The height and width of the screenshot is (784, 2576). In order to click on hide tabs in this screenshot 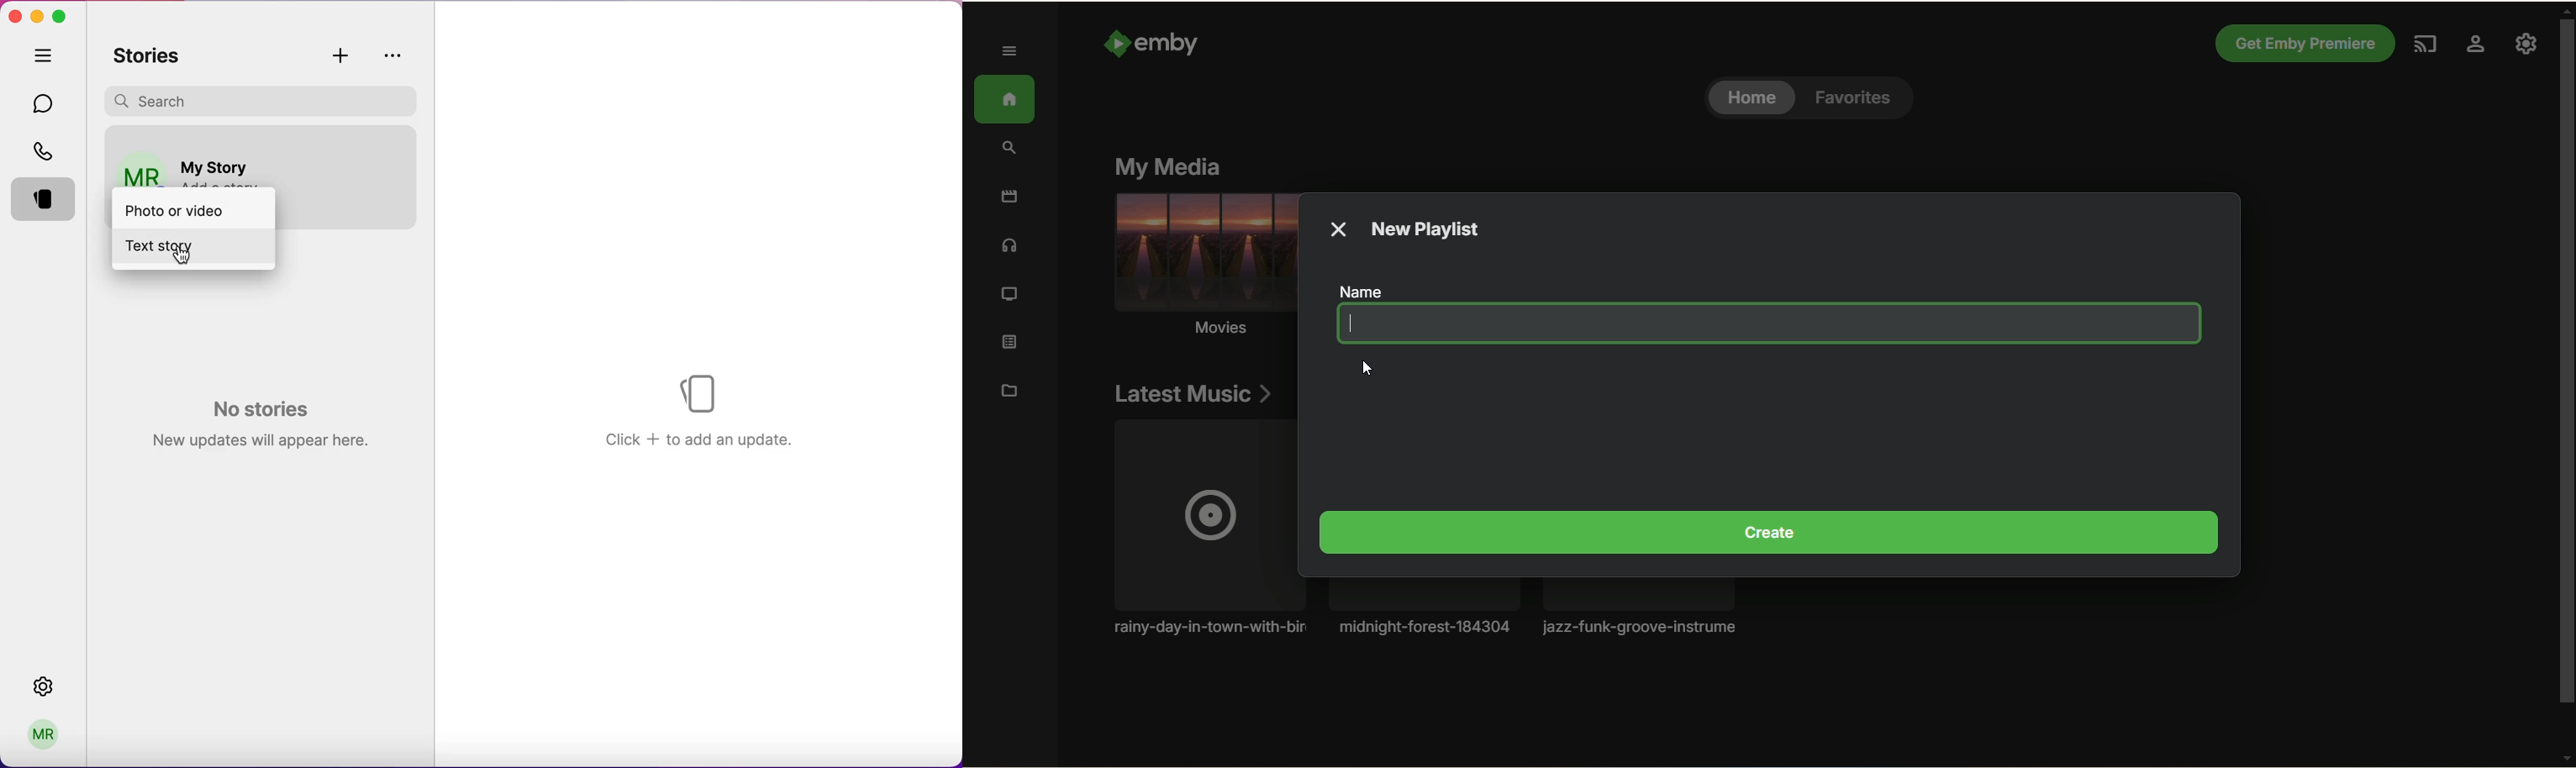, I will do `click(46, 58)`.